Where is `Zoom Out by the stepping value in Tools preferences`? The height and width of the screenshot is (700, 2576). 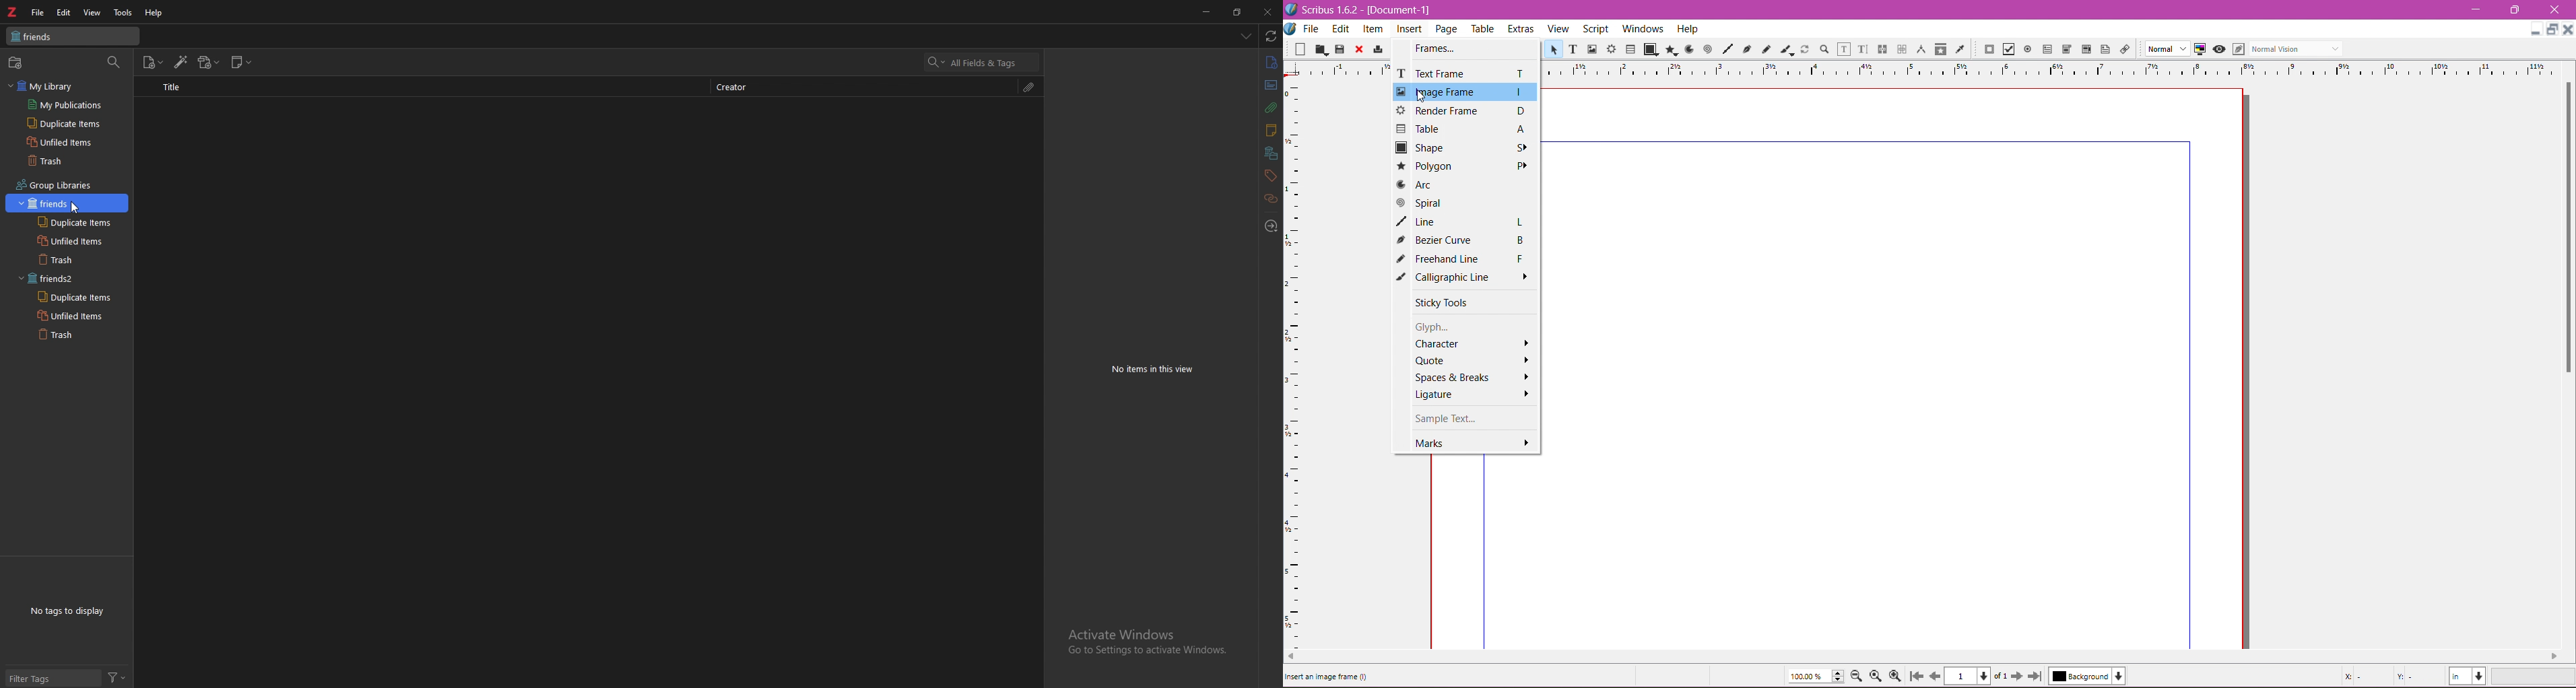 Zoom Out by the stepping value in Tools preferences is located at coordinates (1857, 676).